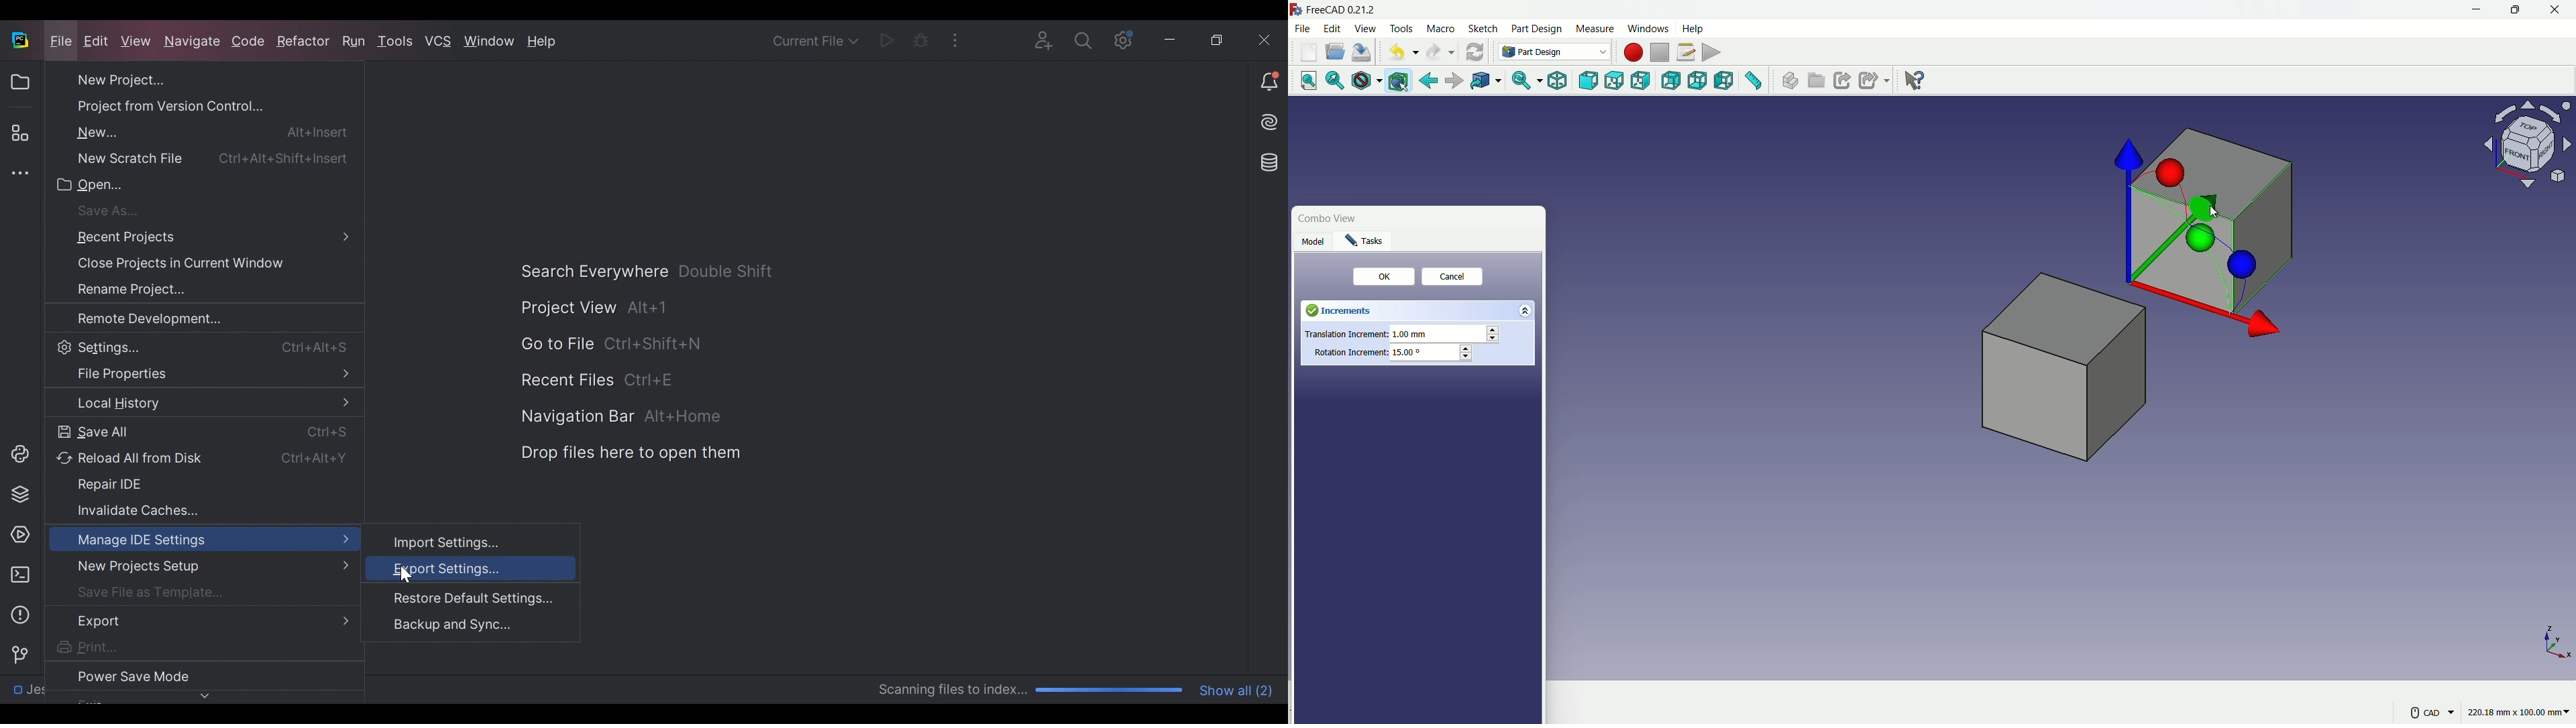 Image resolution: width=2576 pixels, height=728 pixels. What do you see at coordinates (1366, 242) in the screenshot?
I see `task` at bounding box center [1366, 242].